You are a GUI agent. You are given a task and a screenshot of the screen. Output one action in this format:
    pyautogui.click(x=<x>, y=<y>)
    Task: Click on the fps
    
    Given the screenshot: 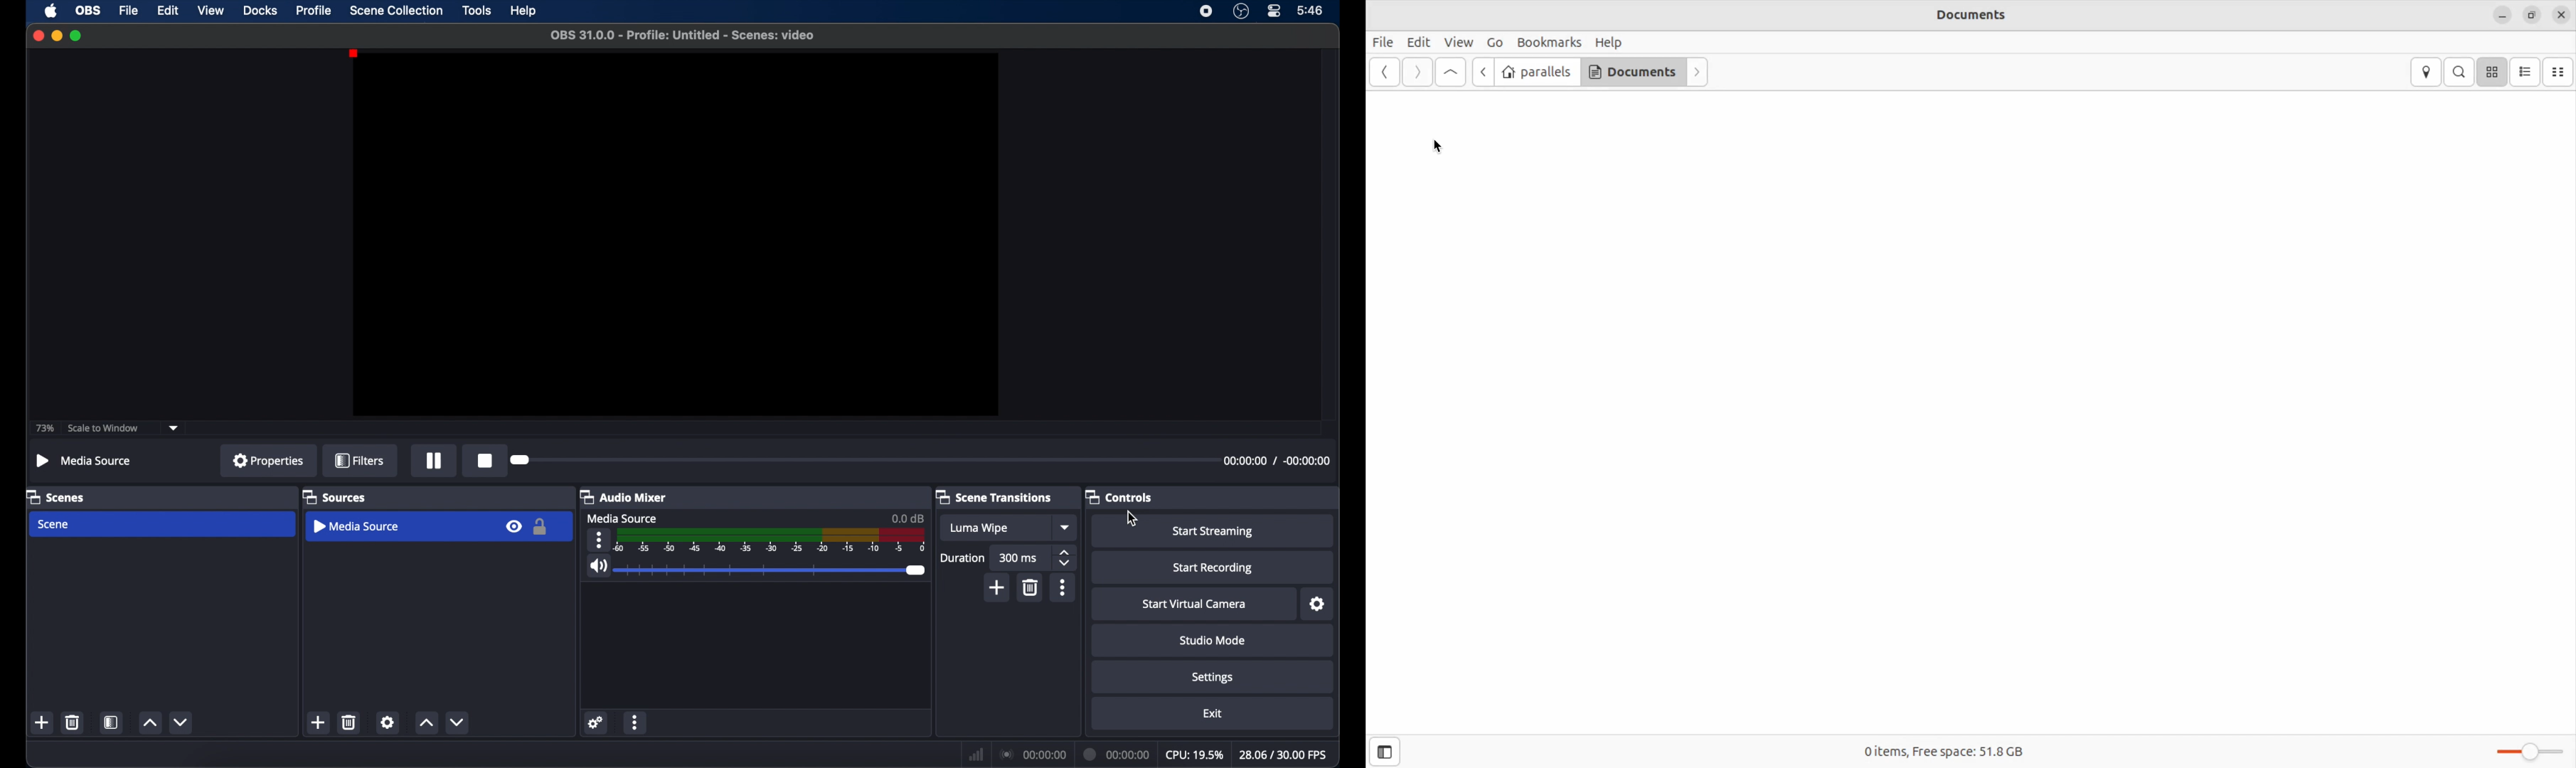 What is the action you would take?
    pyautogui.click(x=1285, y=755)
    